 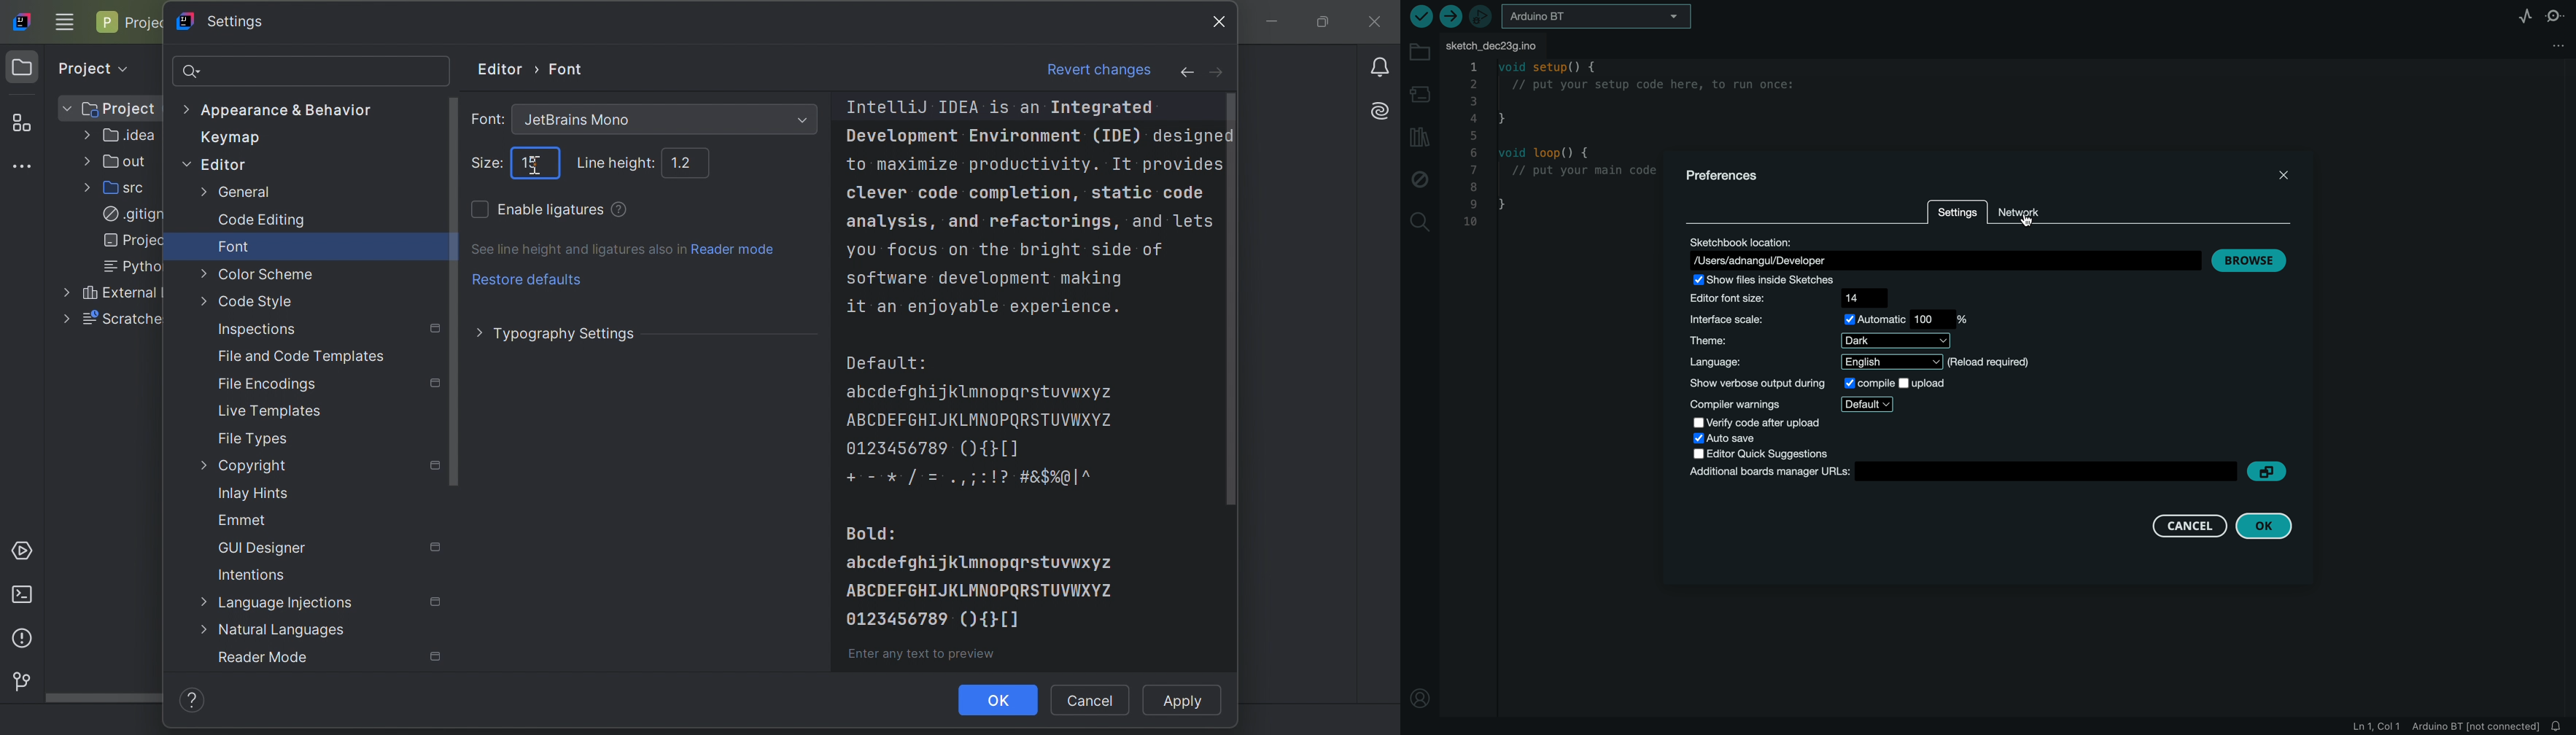 What do you see at coordinates (683, 161) in the screenshot?
I see `1.2` at bounding box center [683, 161].